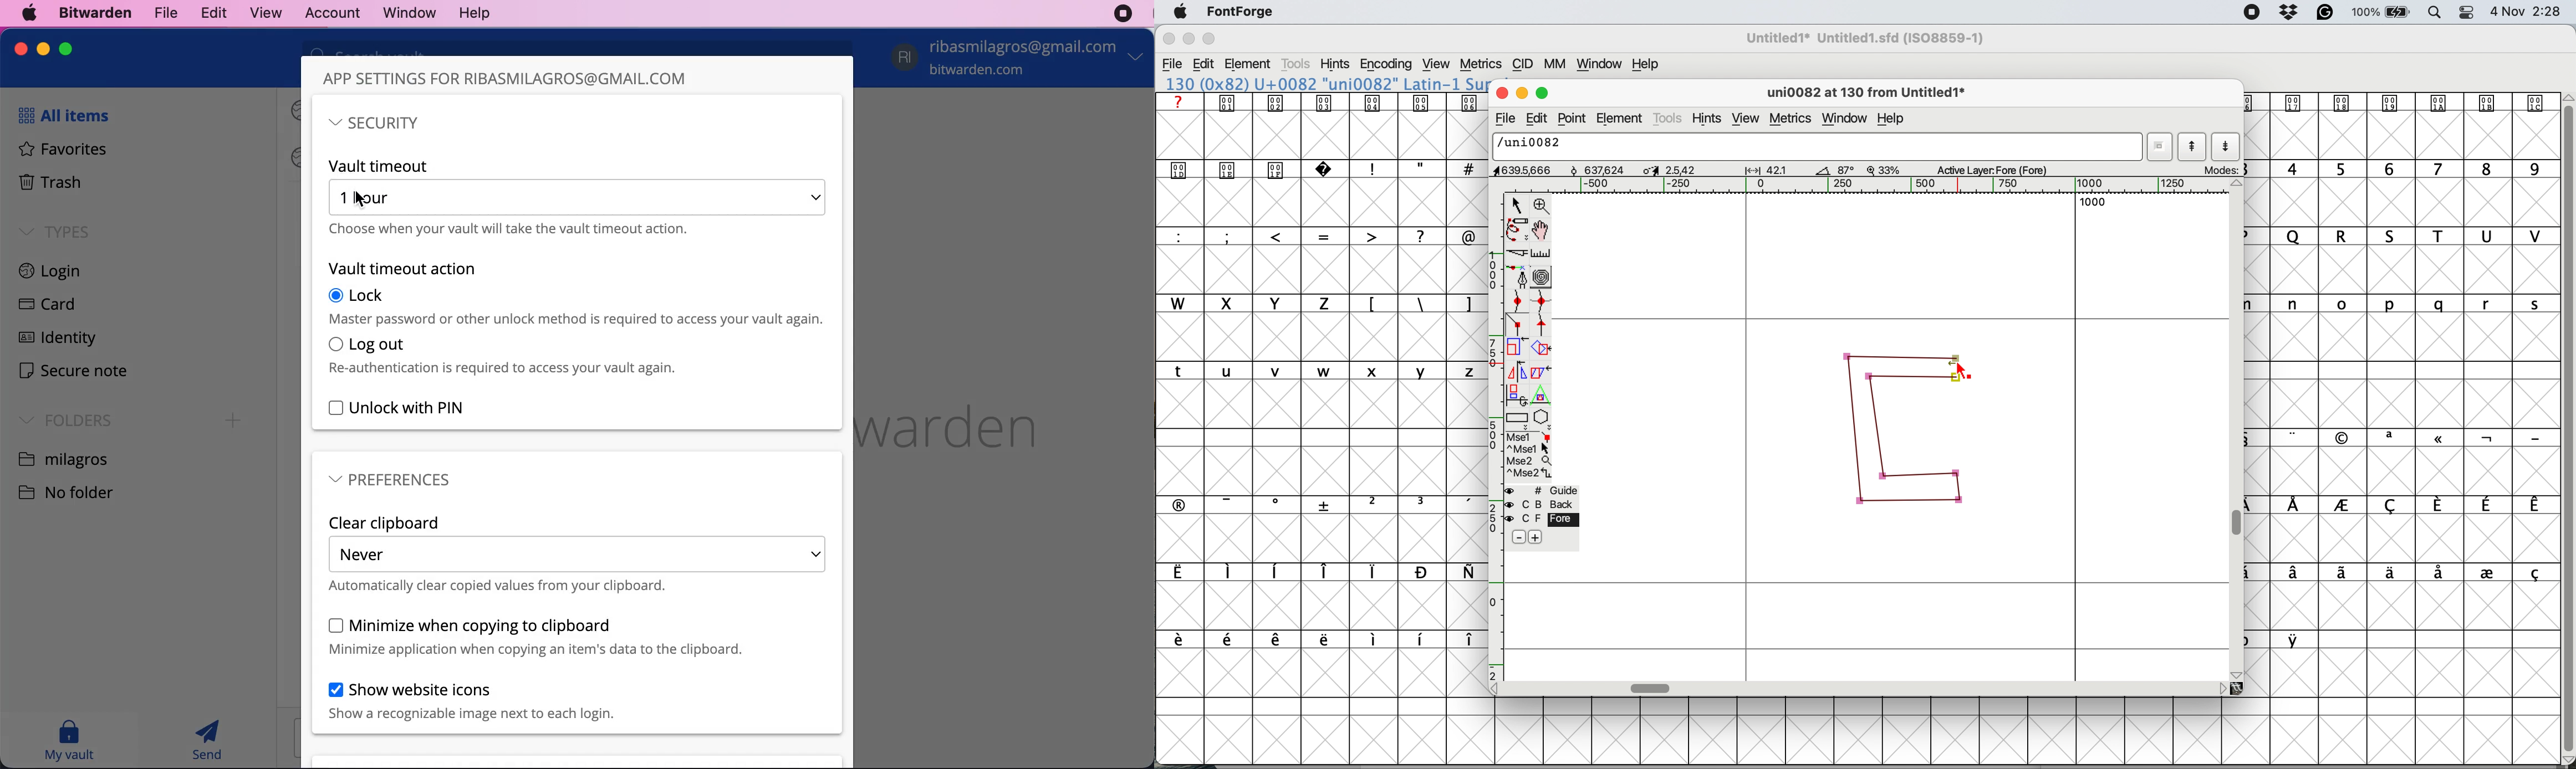 The height and width of the screenshot is (784, 2576). What do you see at coordinates (1542, 301) in the screenshot?
I see `add a curve point horizontal or vertical` at bounding box center [1542, 301].